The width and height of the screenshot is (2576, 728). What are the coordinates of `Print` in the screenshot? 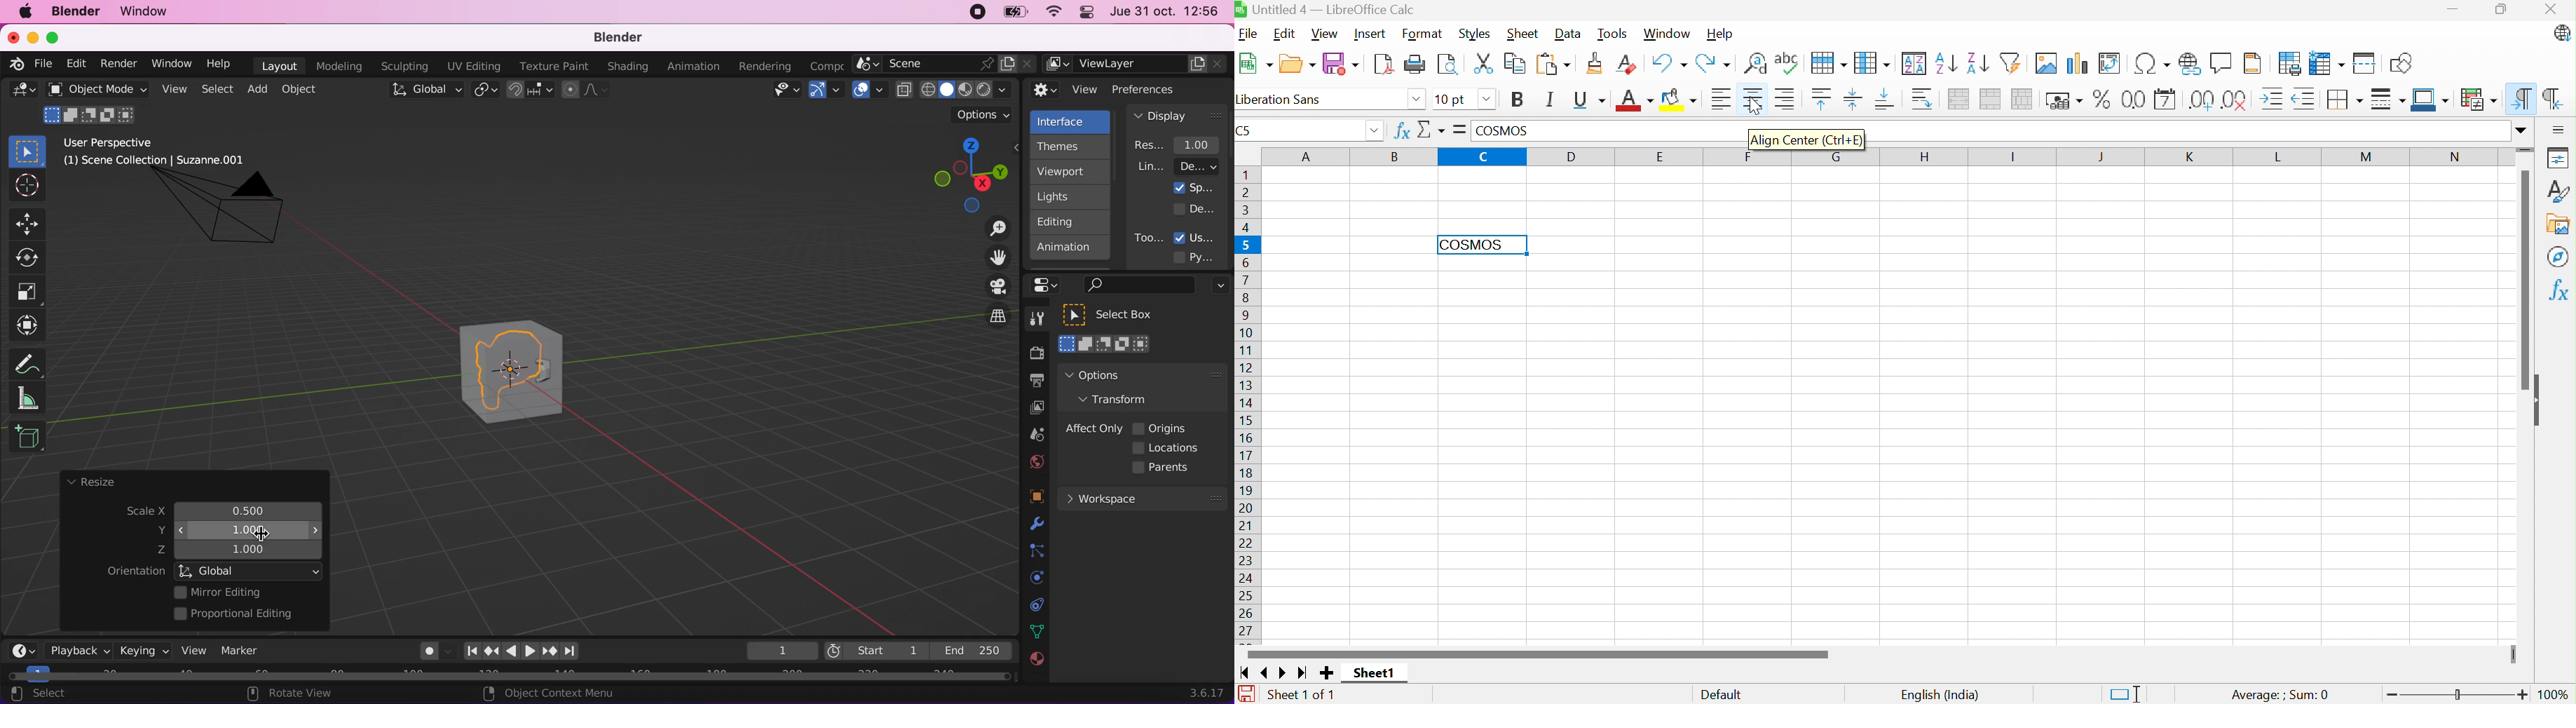 It's located at (1415, 65).